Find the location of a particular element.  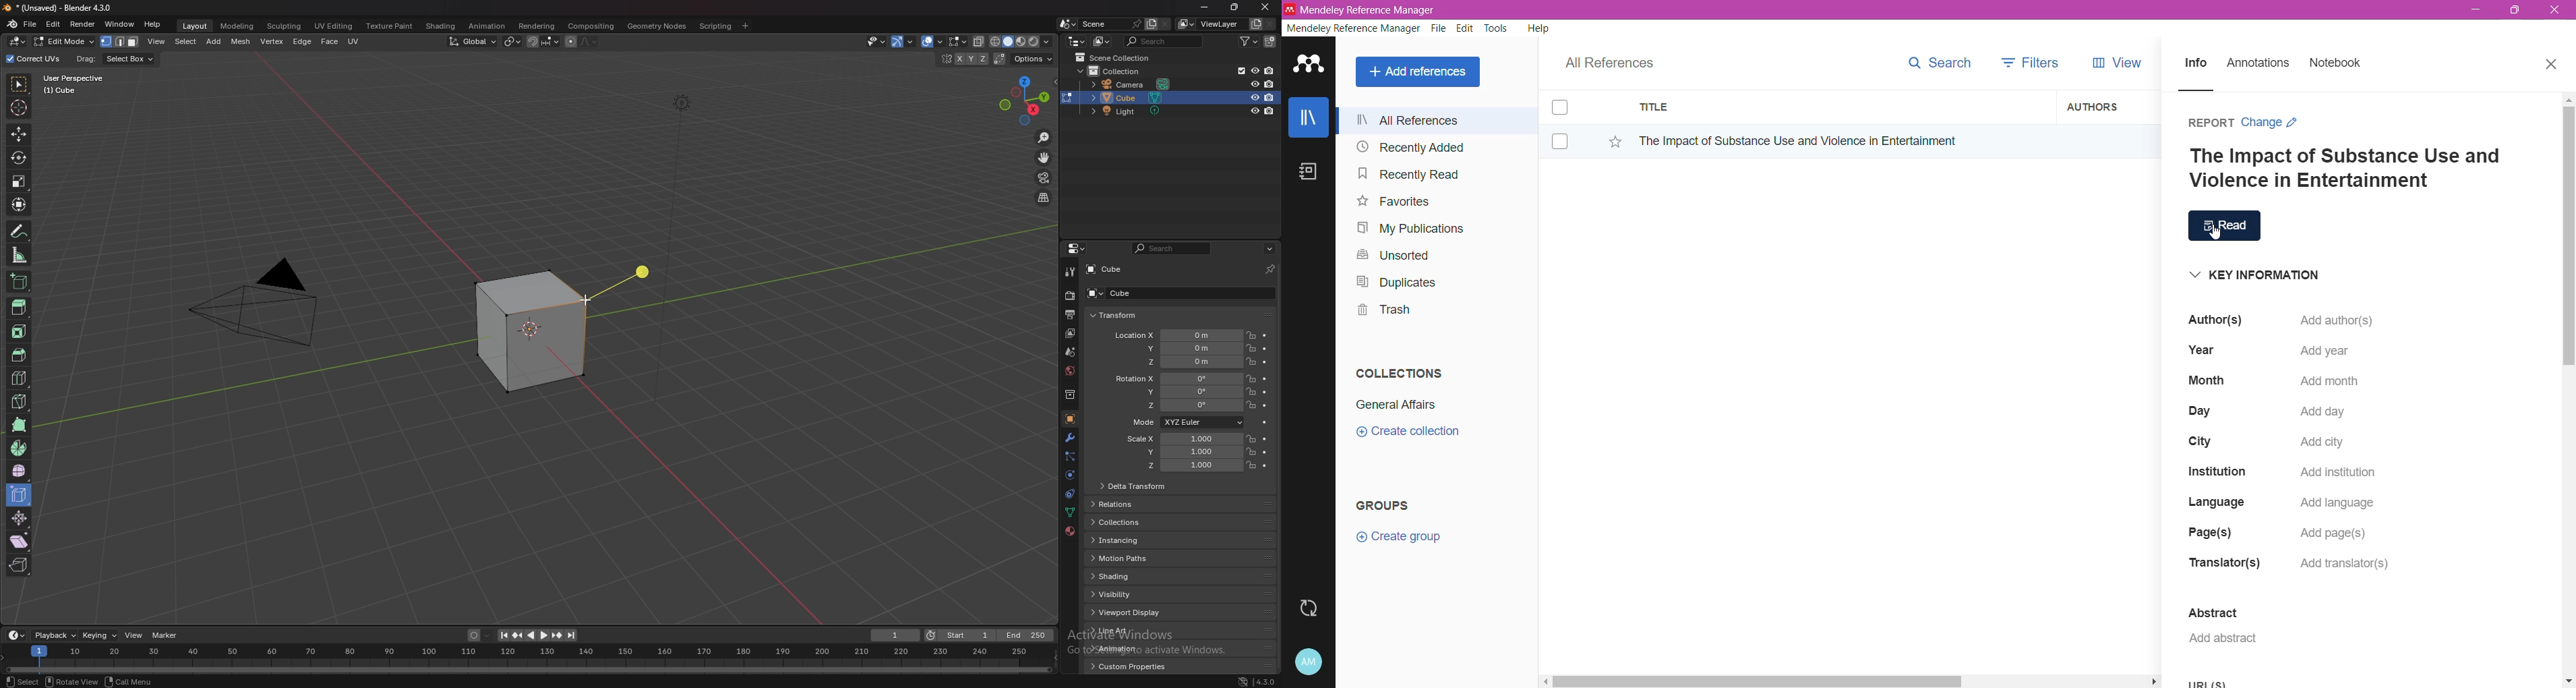

Click to Add Institution is located at coordinates (2337, 473).